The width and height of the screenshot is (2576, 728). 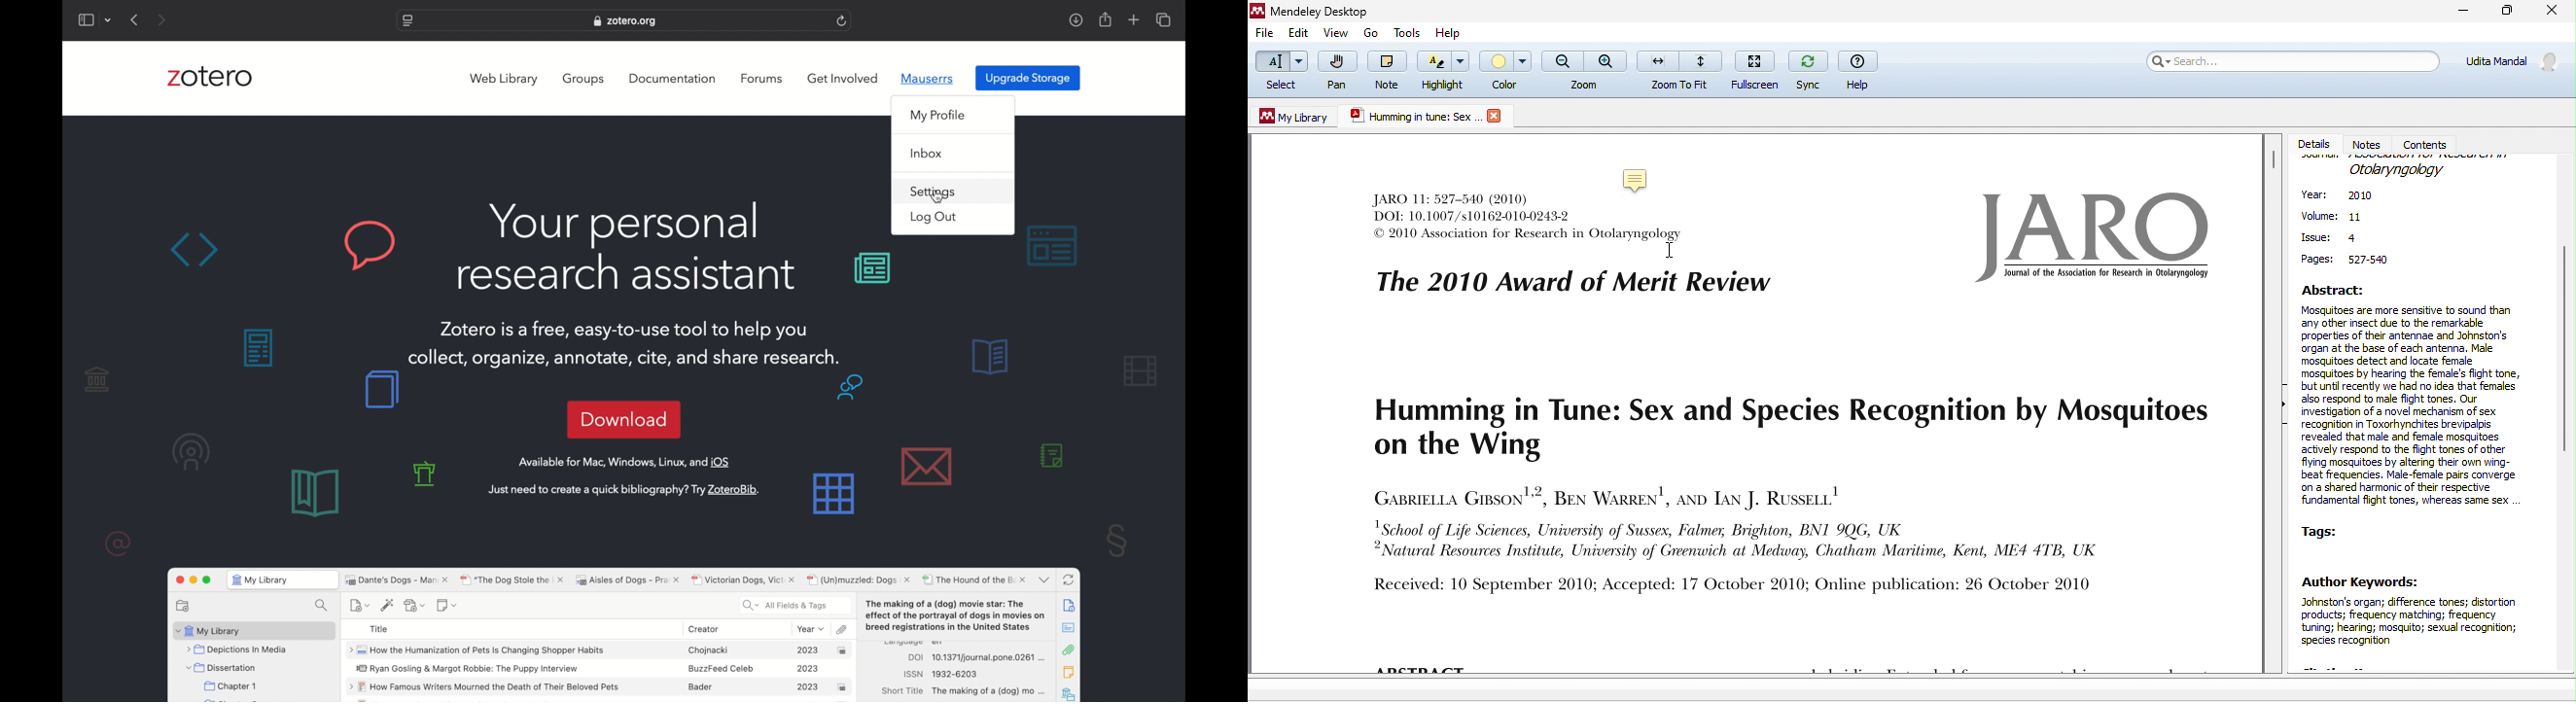 I want to click on details, so click(x=2315, y=144).